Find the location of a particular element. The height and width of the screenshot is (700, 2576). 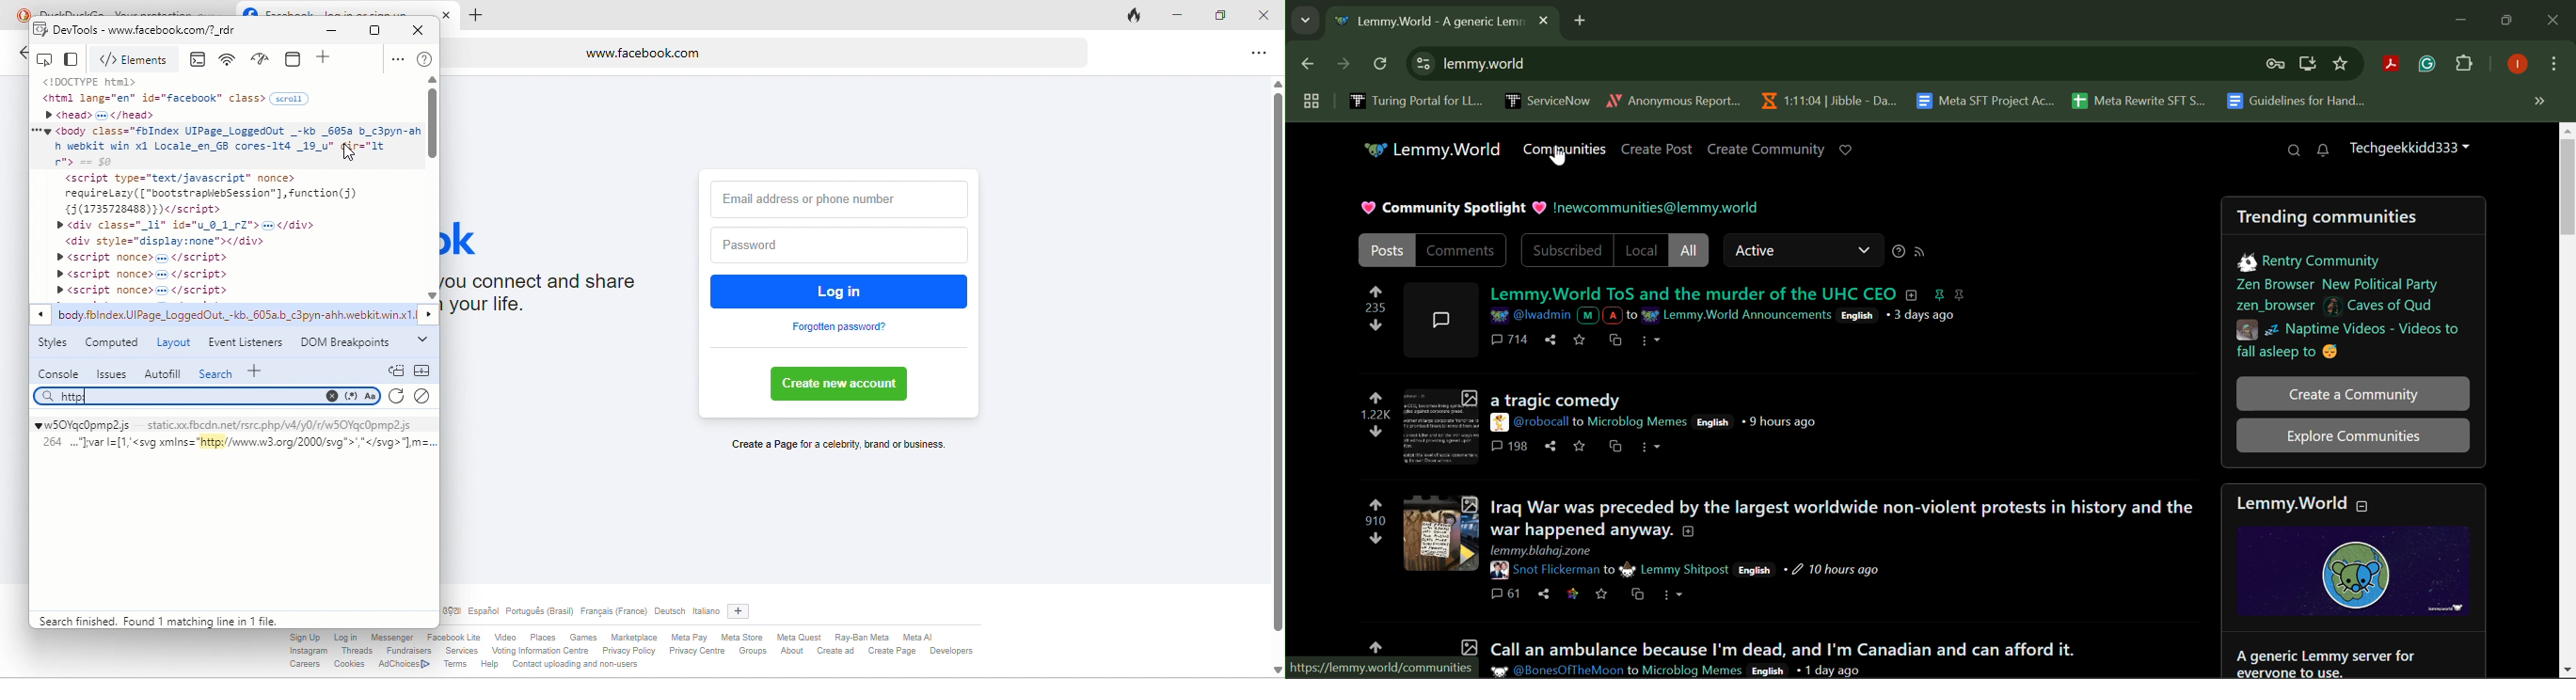

console is located at coordinates (201, 60).